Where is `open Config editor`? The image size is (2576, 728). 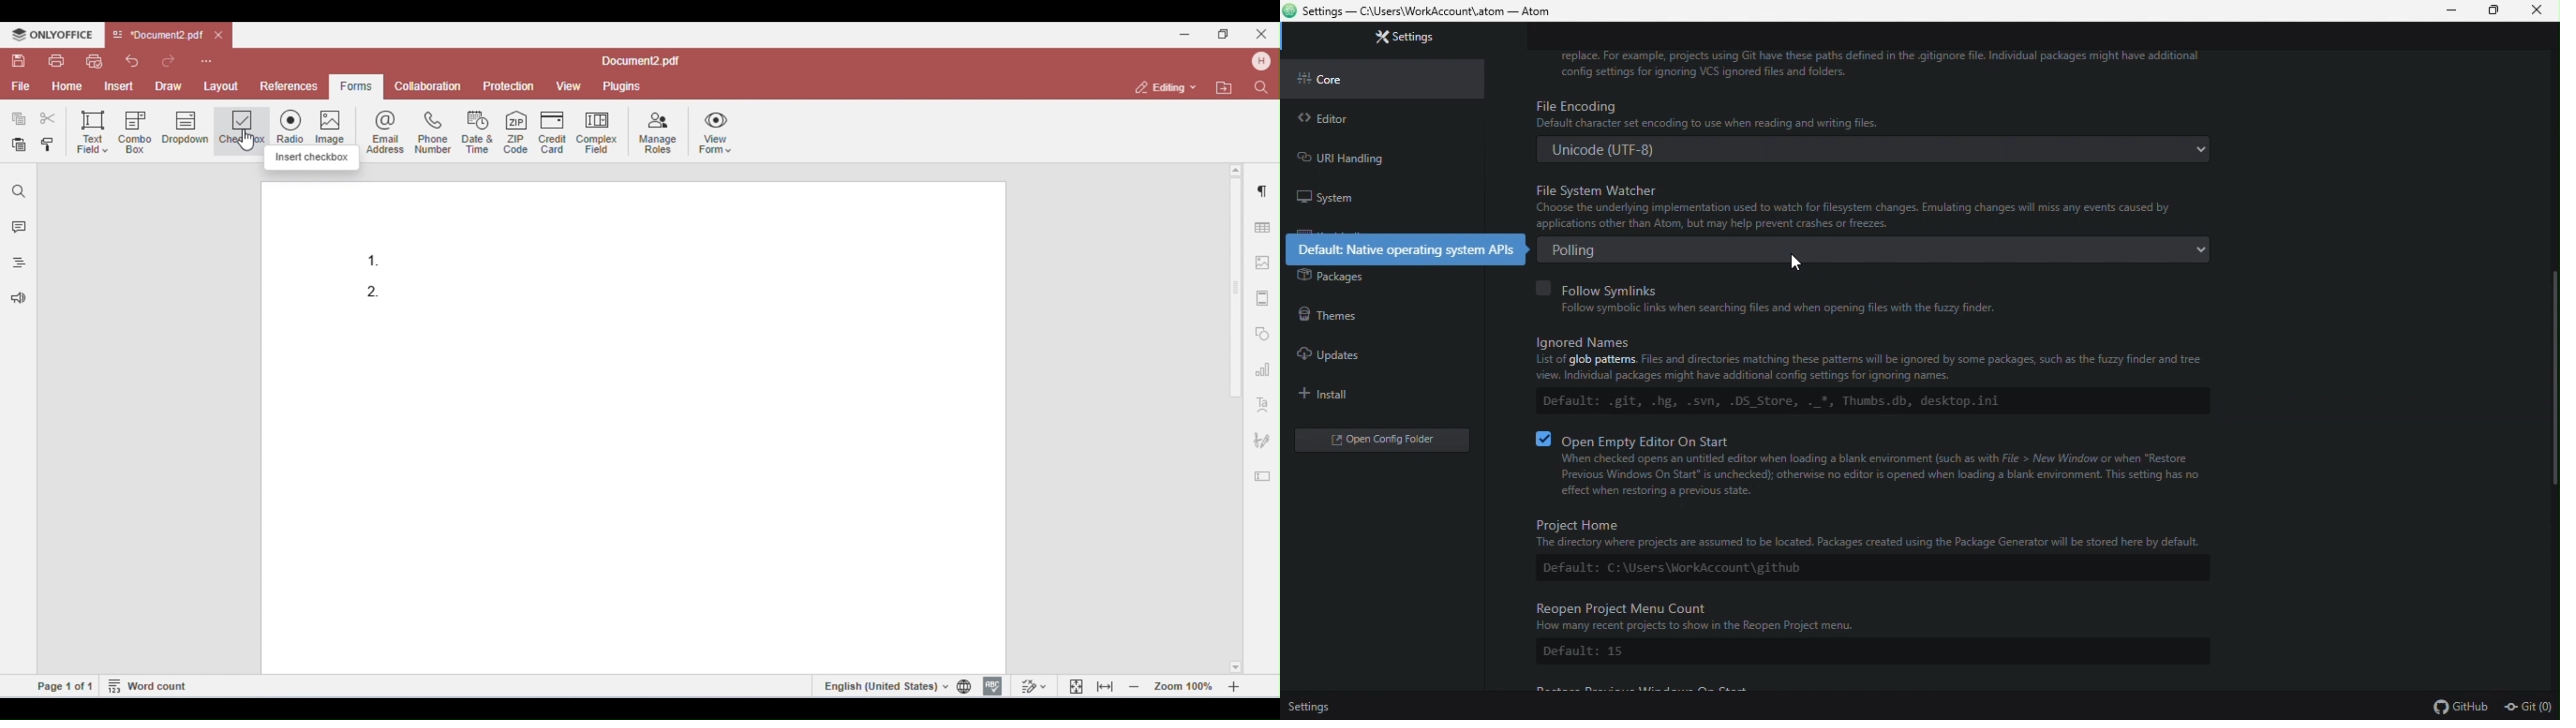
open Config editor is located at coordinates (1382, 440).